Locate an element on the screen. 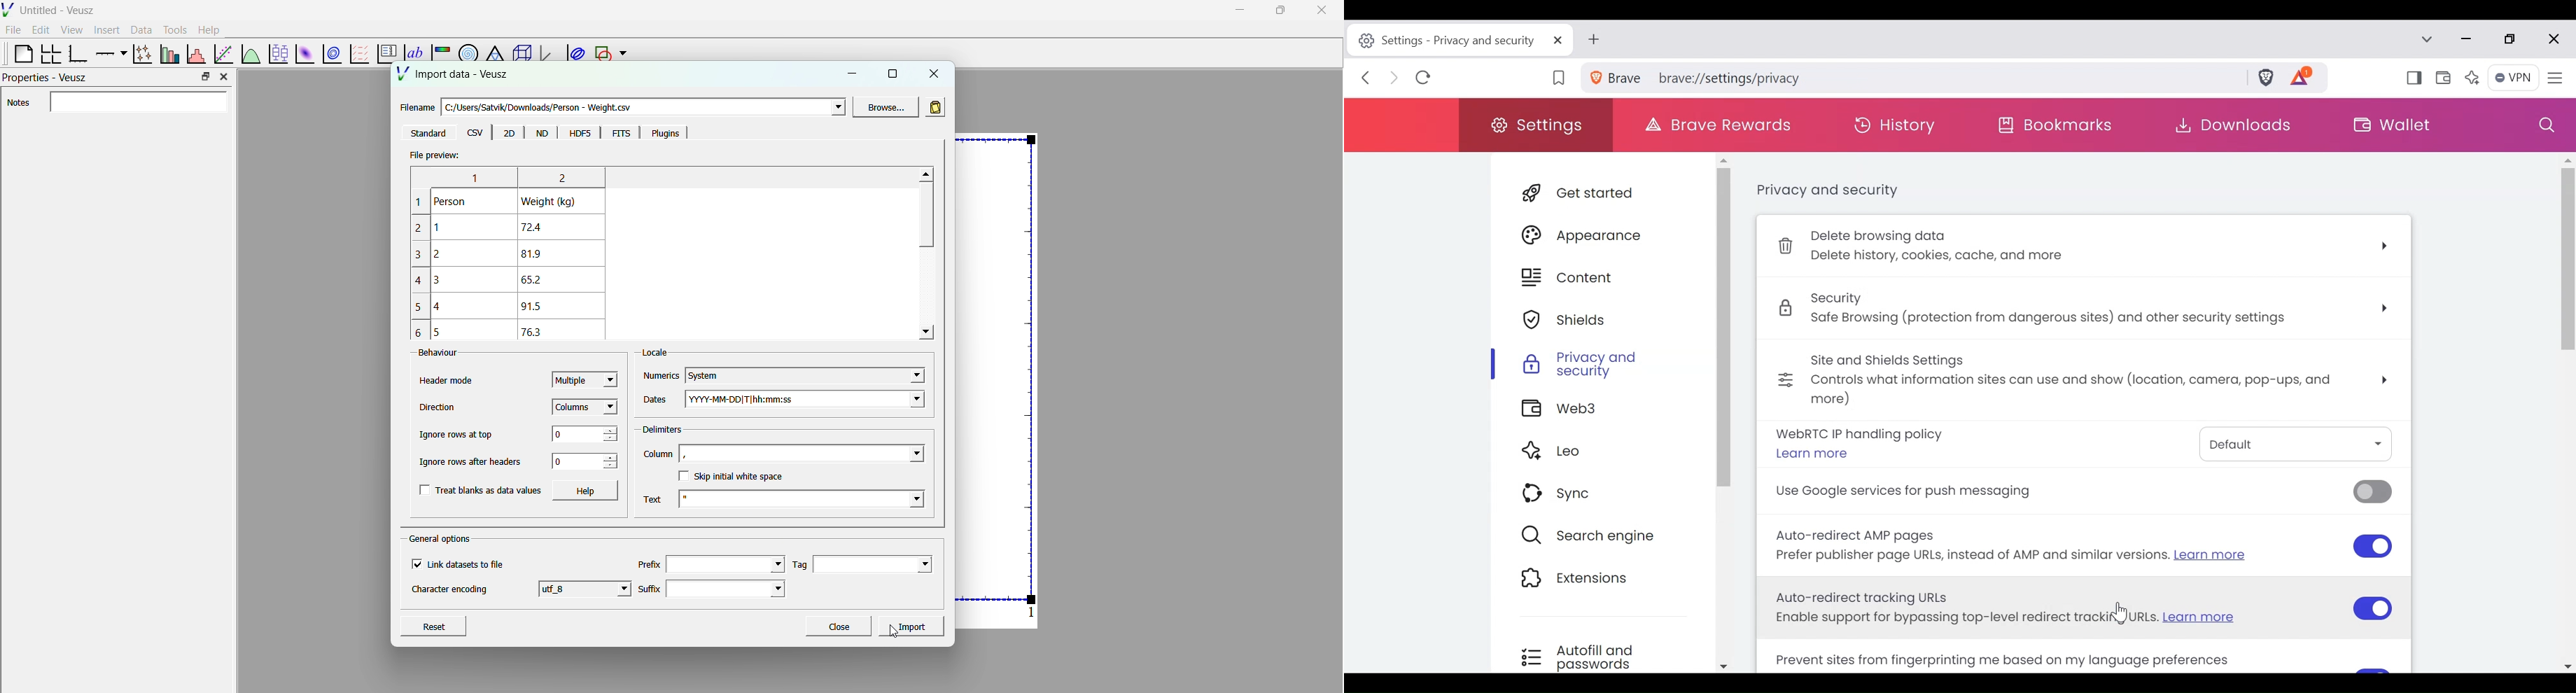 Image resolution: width=2576 pixels, height=700 pixels. Ignore rows at top is located at coordinates (456, 434).